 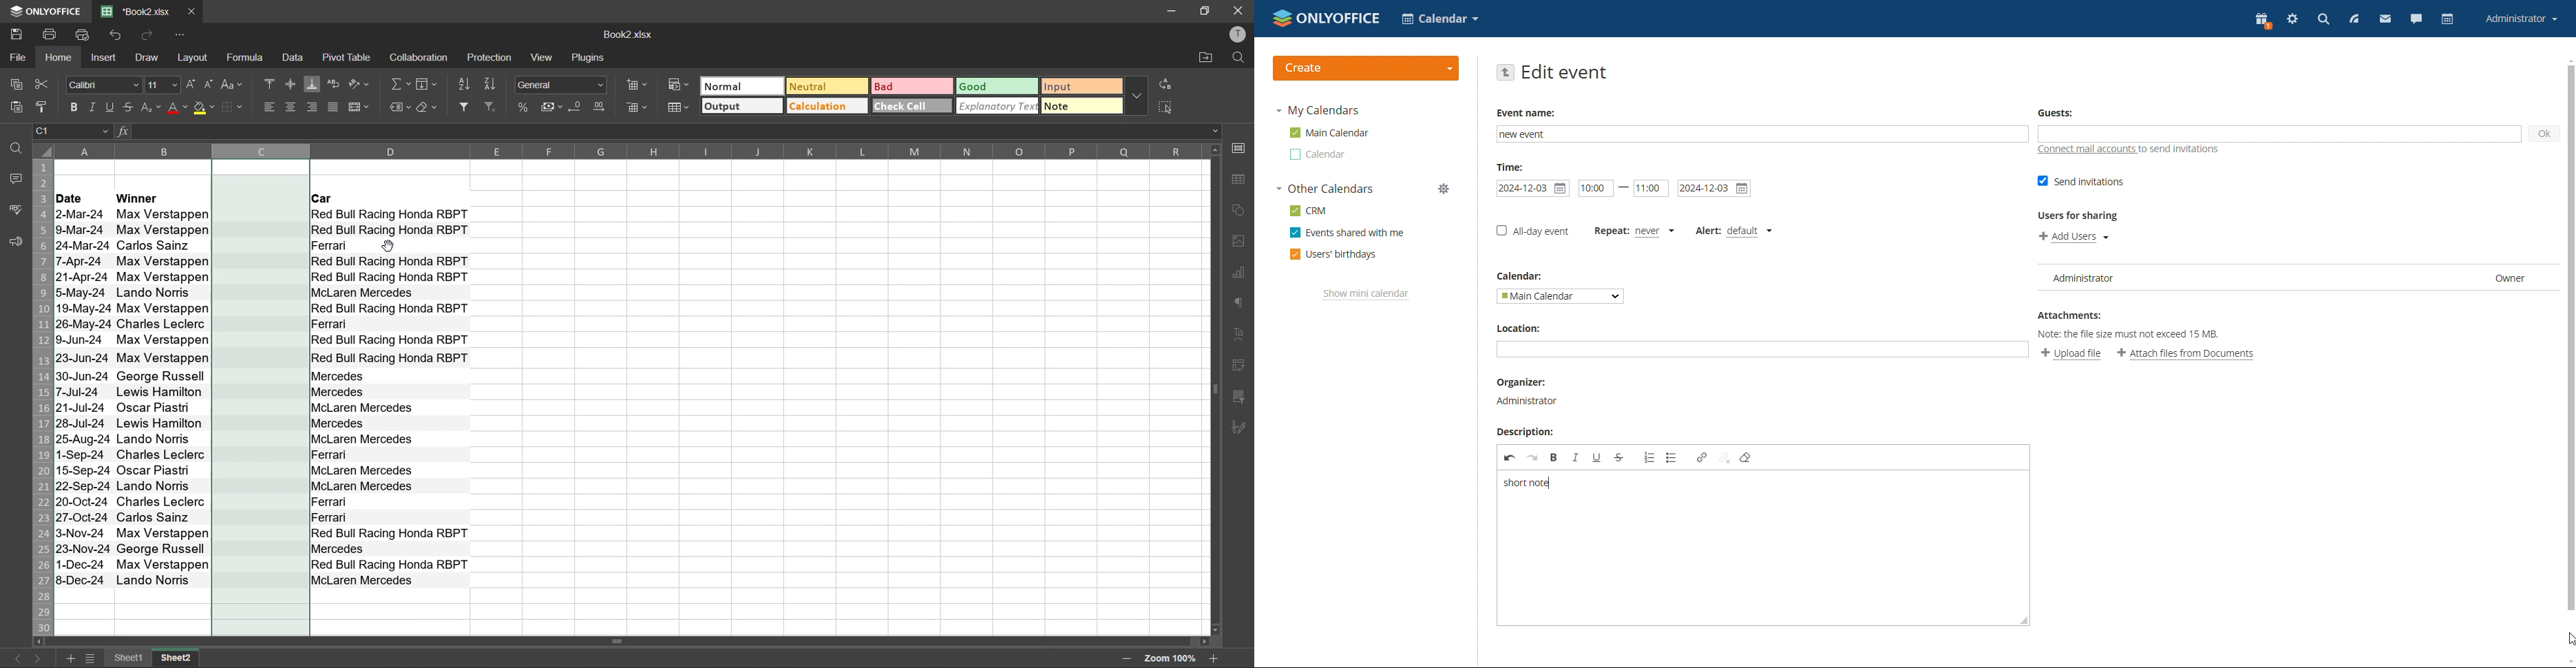 What do you see at coordinates (108, 59) in the screenshot?
I see `insert` at bounding box center [108, 59].